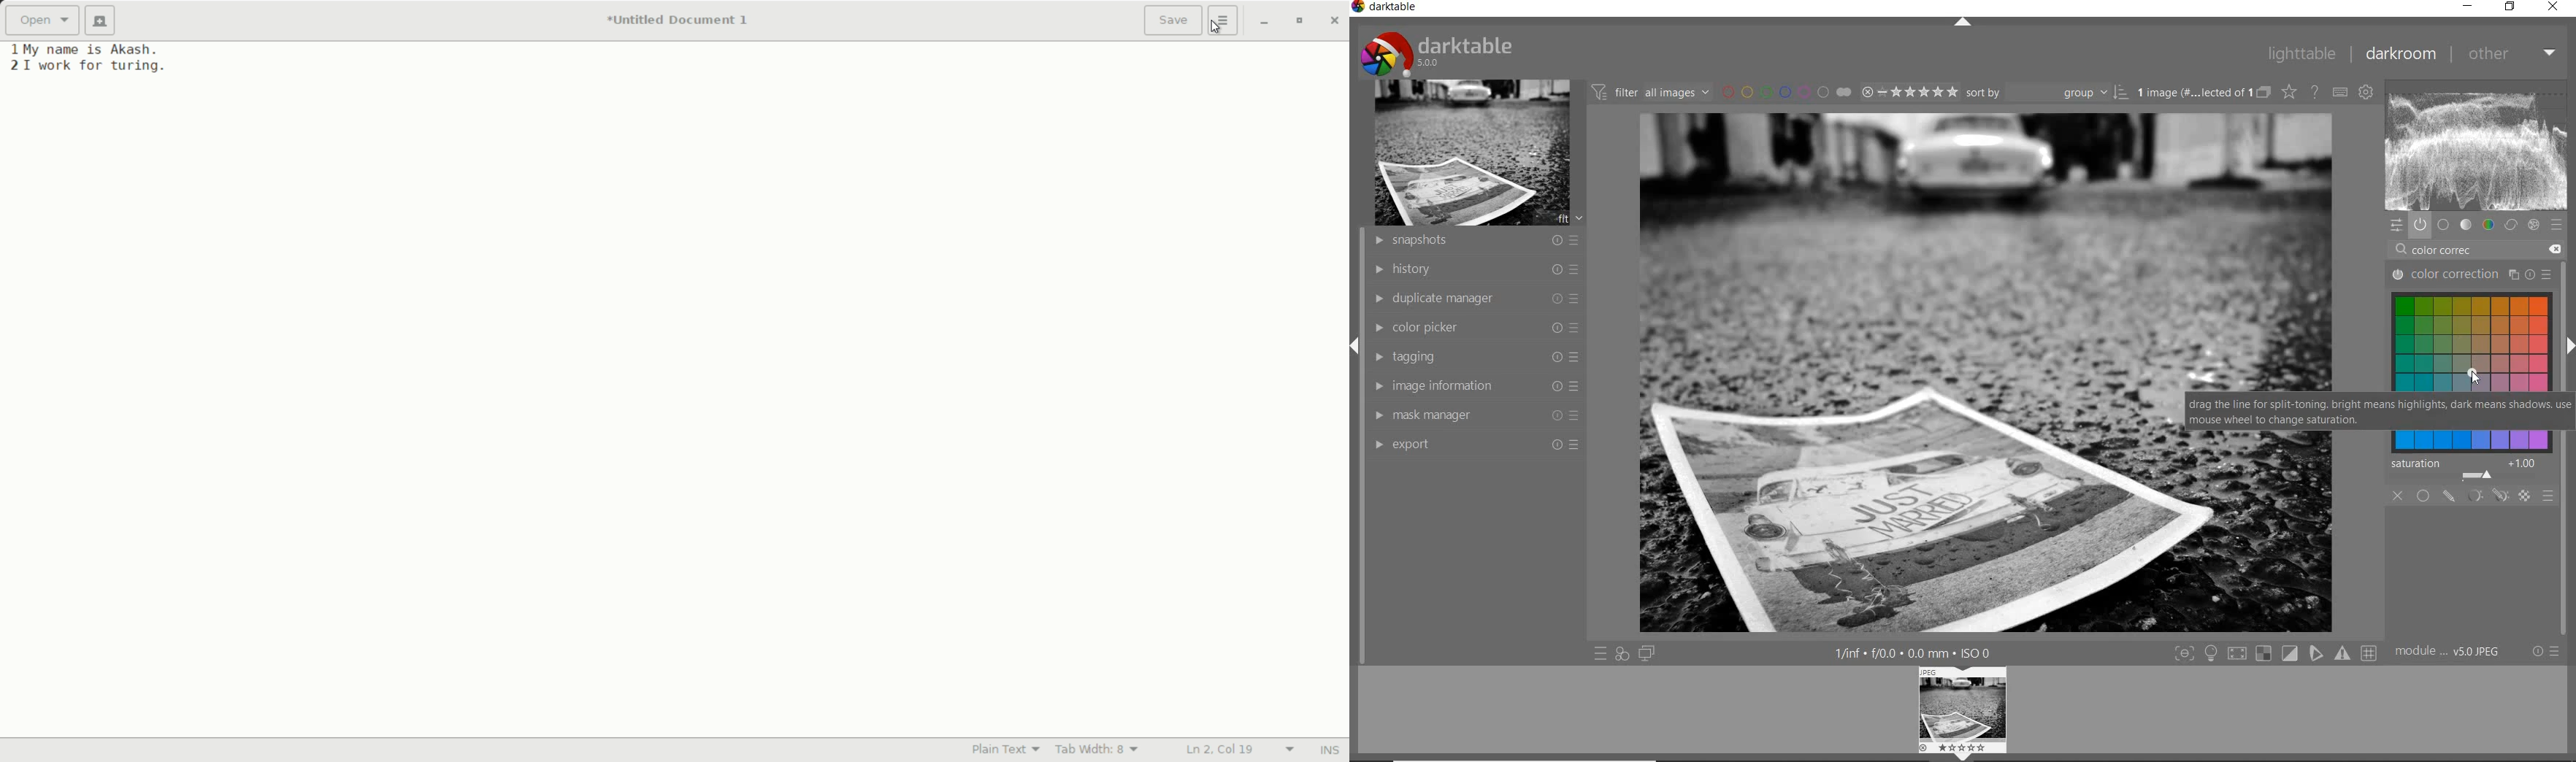  I want to click on scollbar, so click(2567, 293).